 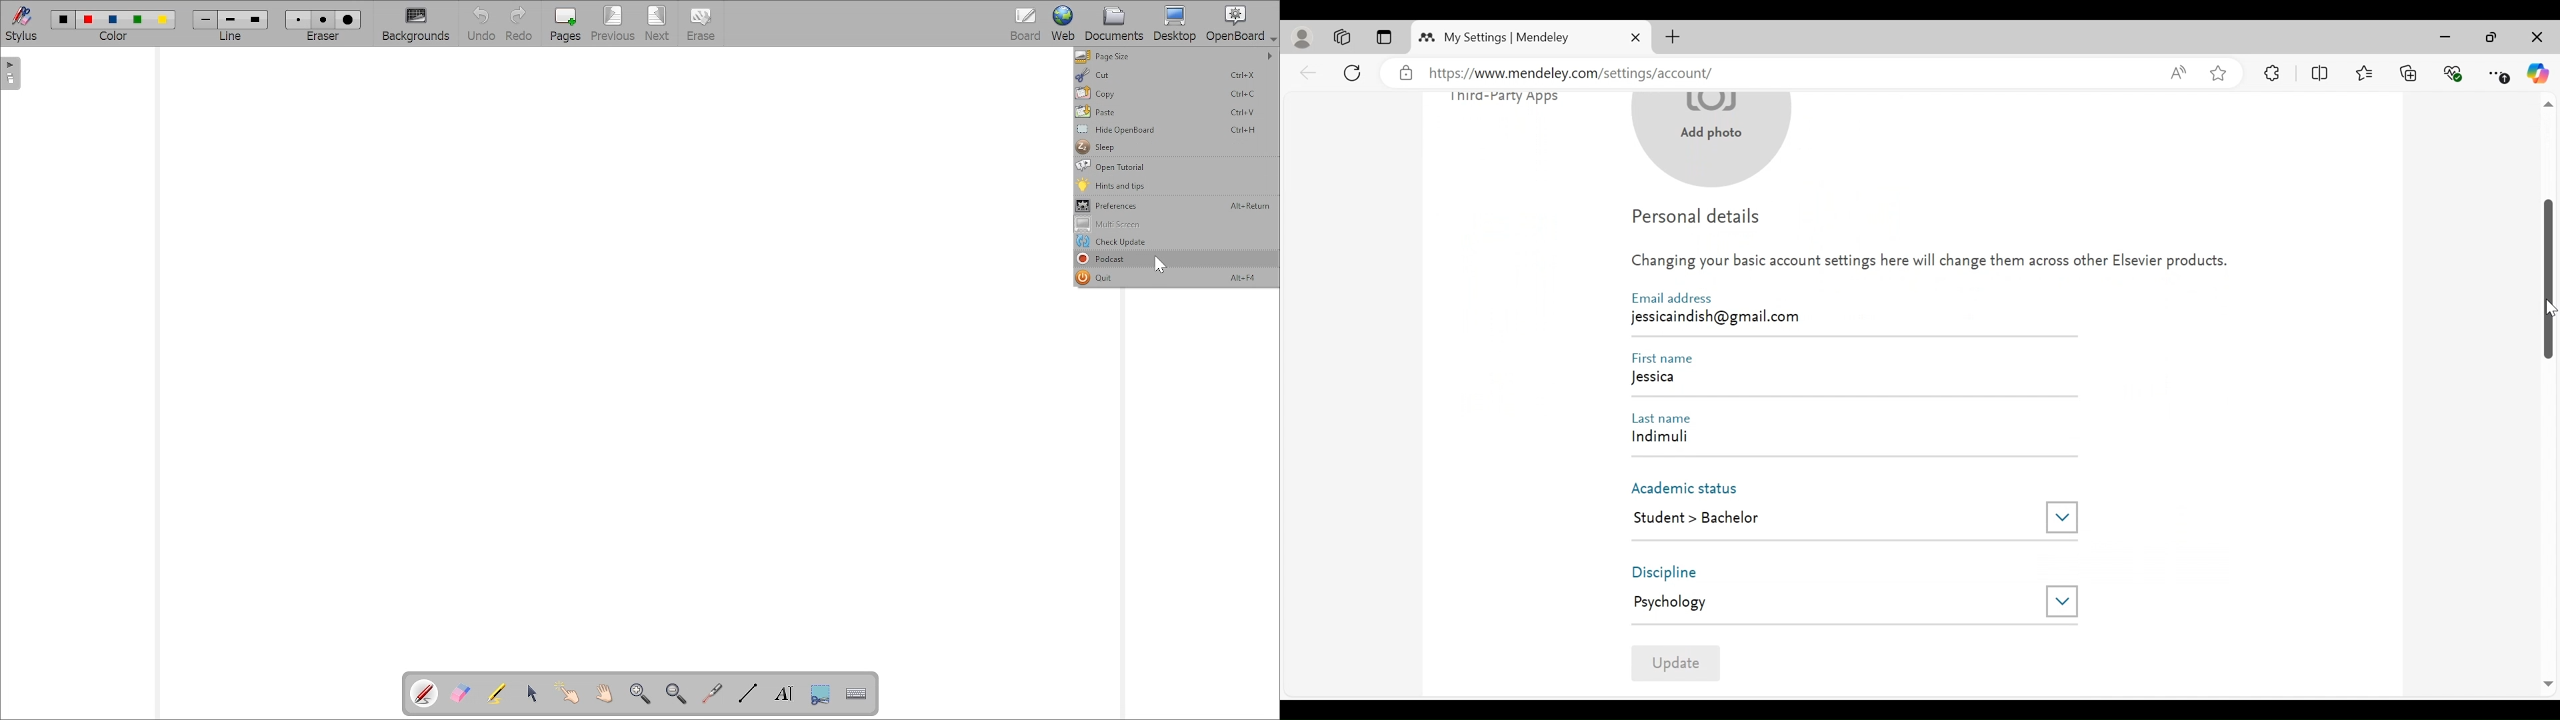 What do you see at coordinates (1303, 38) in the screenshot?
I see `personal` at bounding box center [1303, 38].